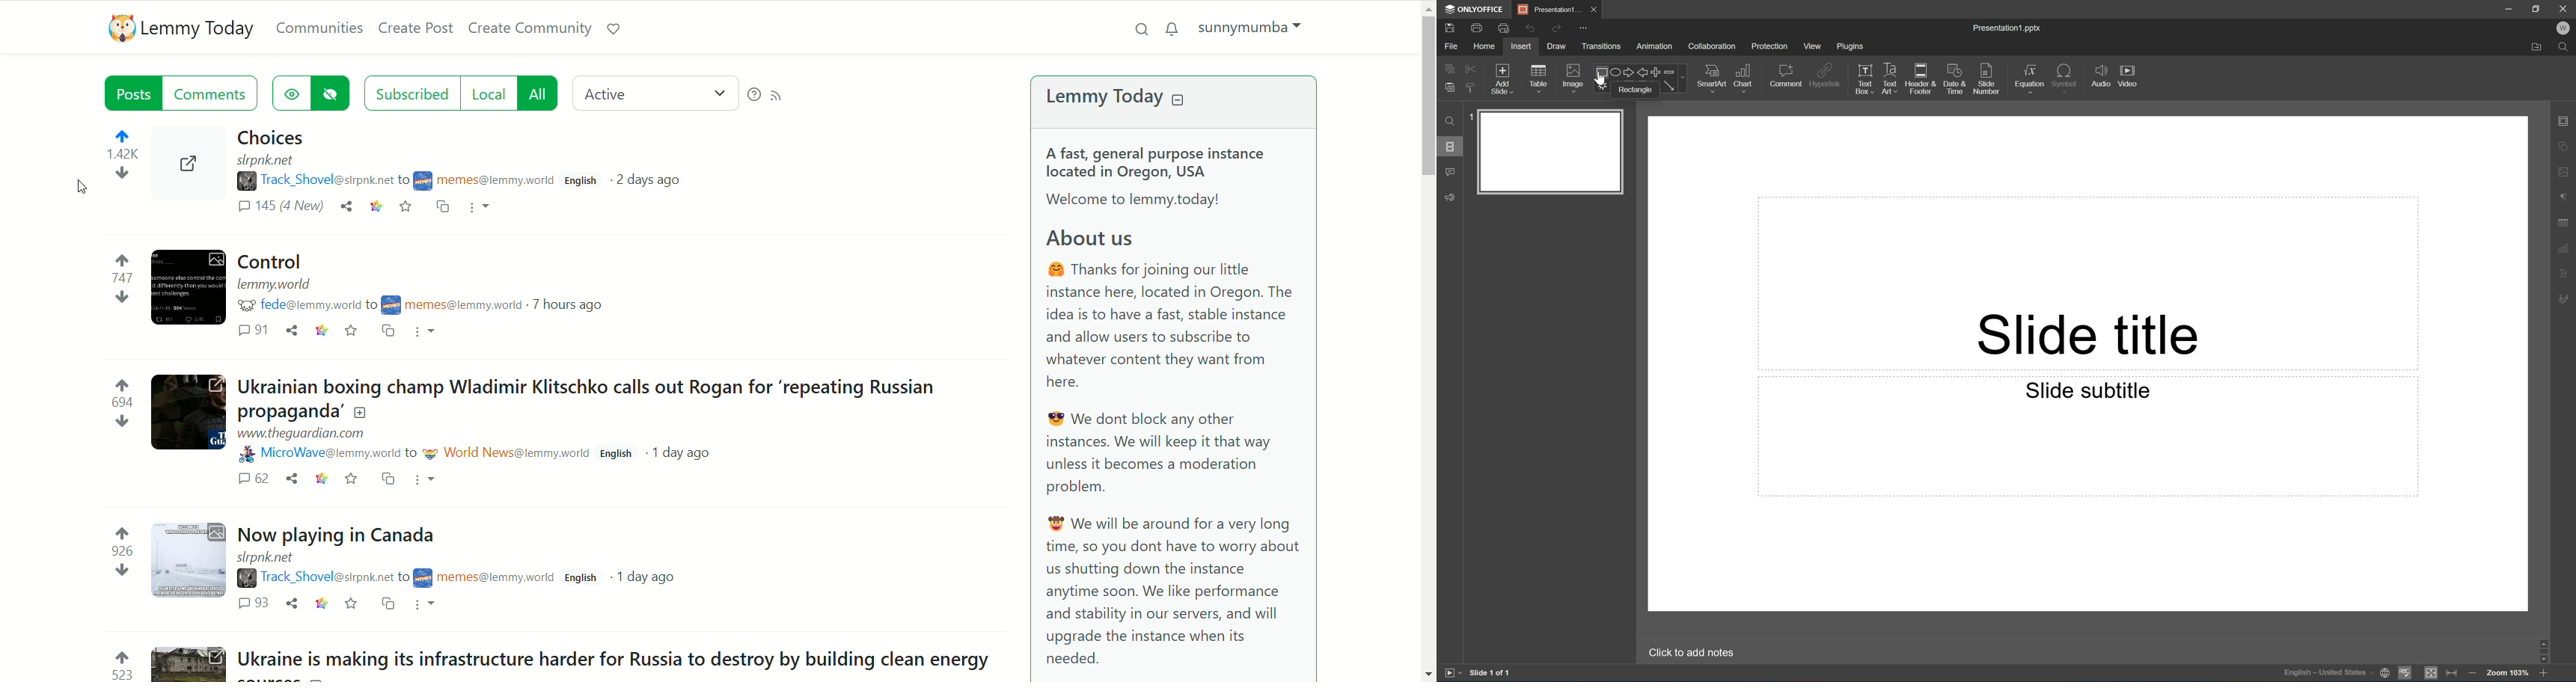  Describe the element at coordinates (1743, 77) in the screenshot. I see `Chart` at that location.